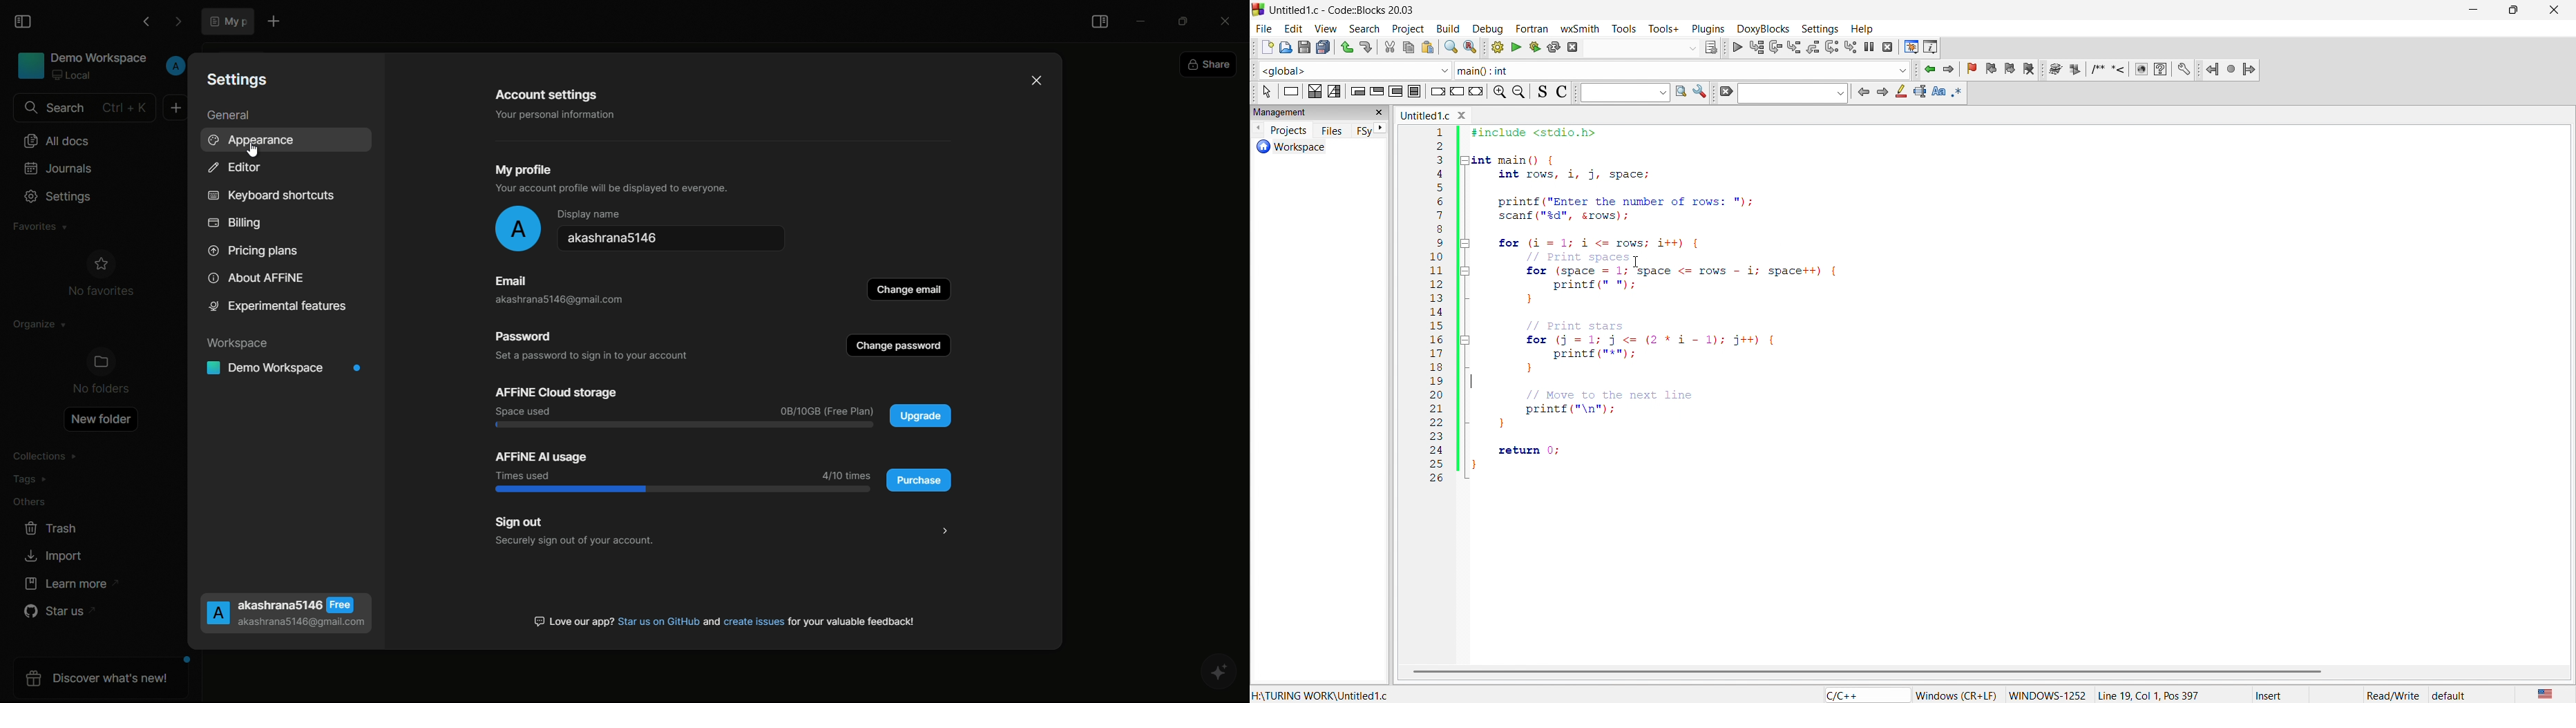  What do you see at coordinates (1761, 27) in the screenshot?
I see `doxyblocks` at bounding box center [1761, 27].